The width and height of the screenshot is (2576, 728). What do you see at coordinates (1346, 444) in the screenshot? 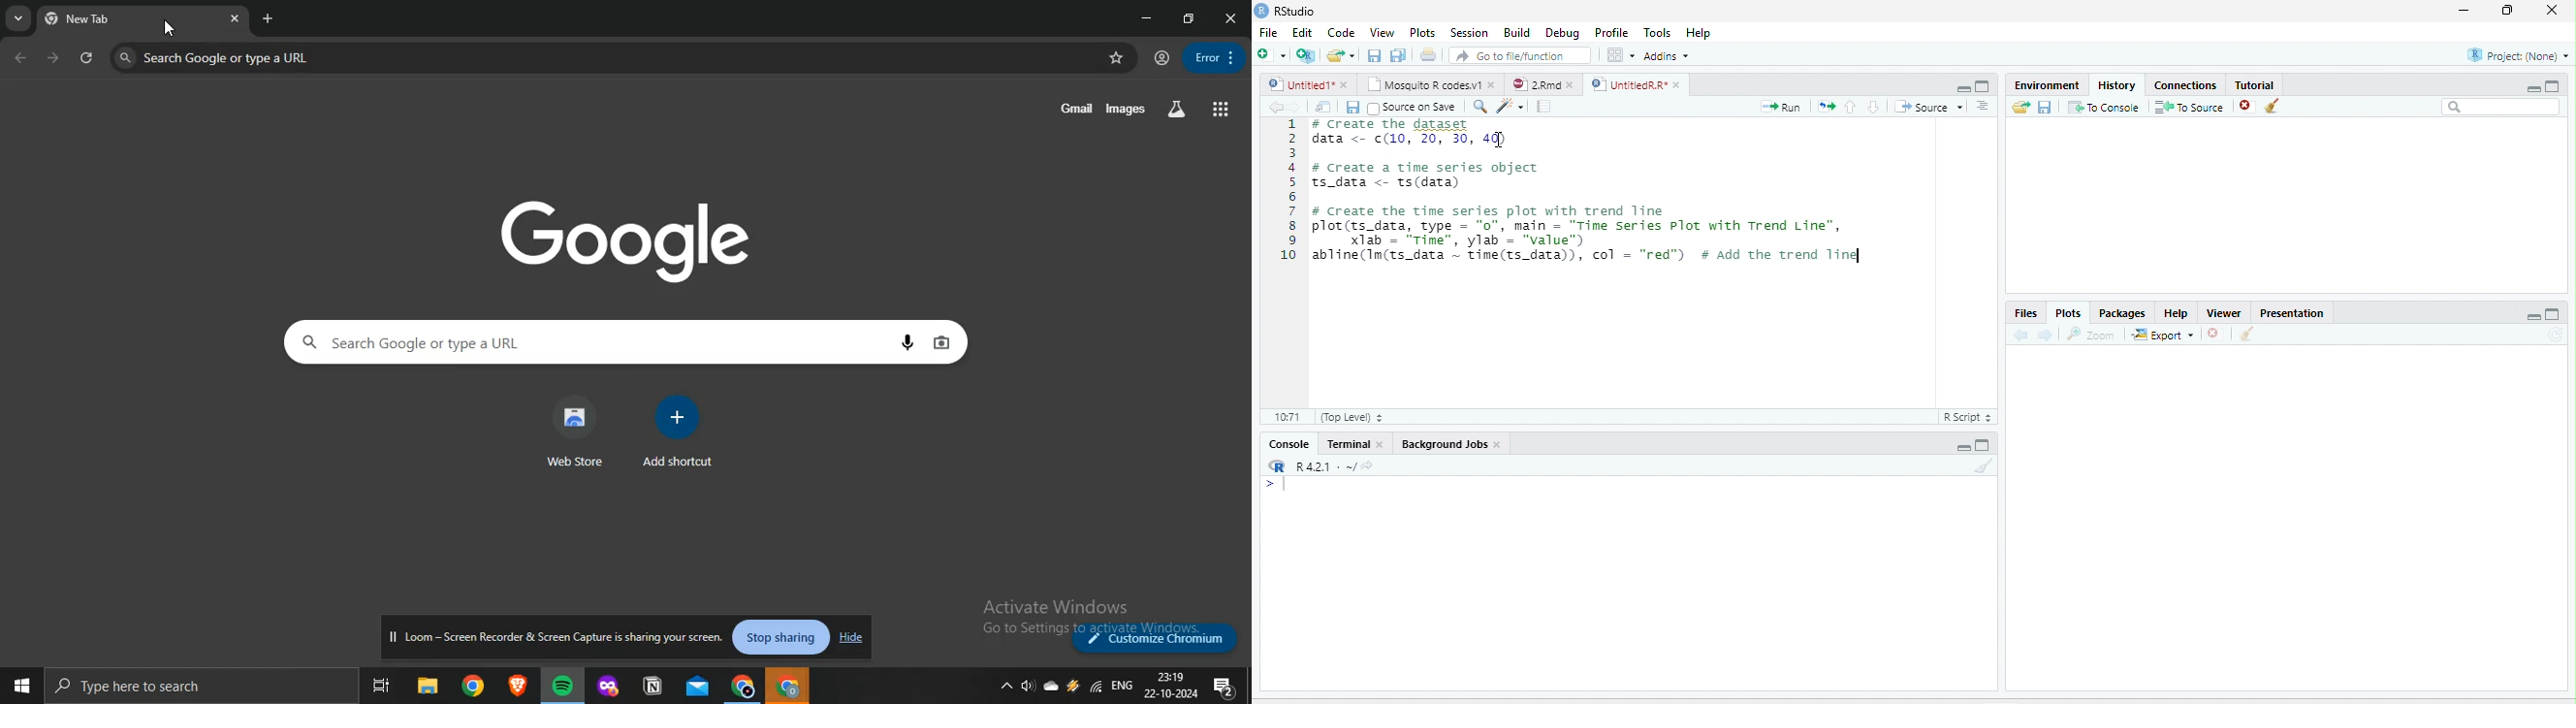
I see `Terminal` at bounding box center [1346, 444].